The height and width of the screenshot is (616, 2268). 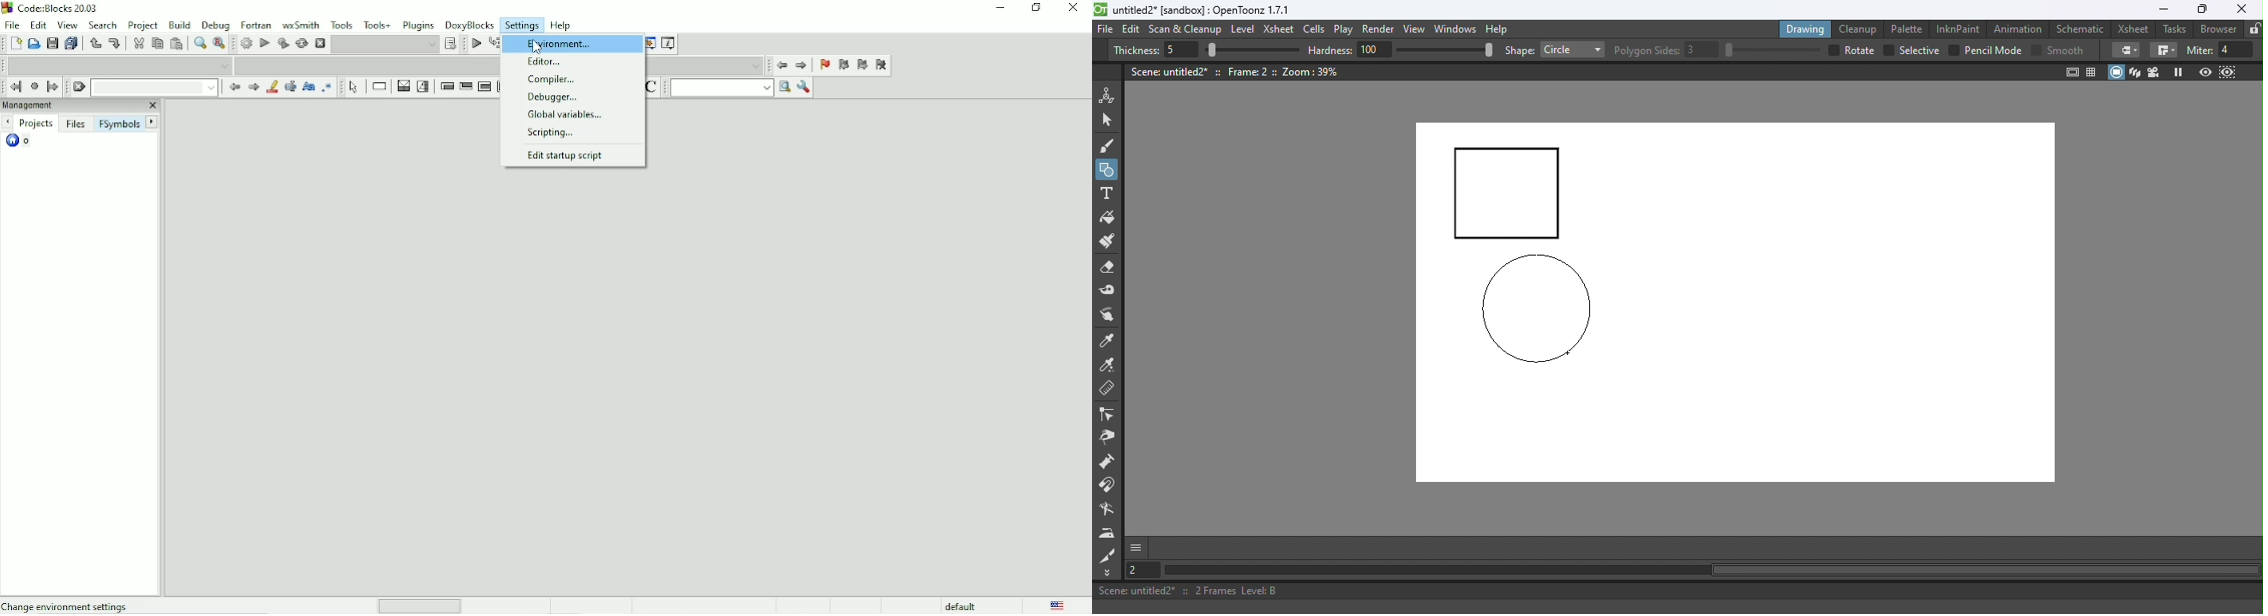 I want to click on Tools, so click(x=342, y=25).